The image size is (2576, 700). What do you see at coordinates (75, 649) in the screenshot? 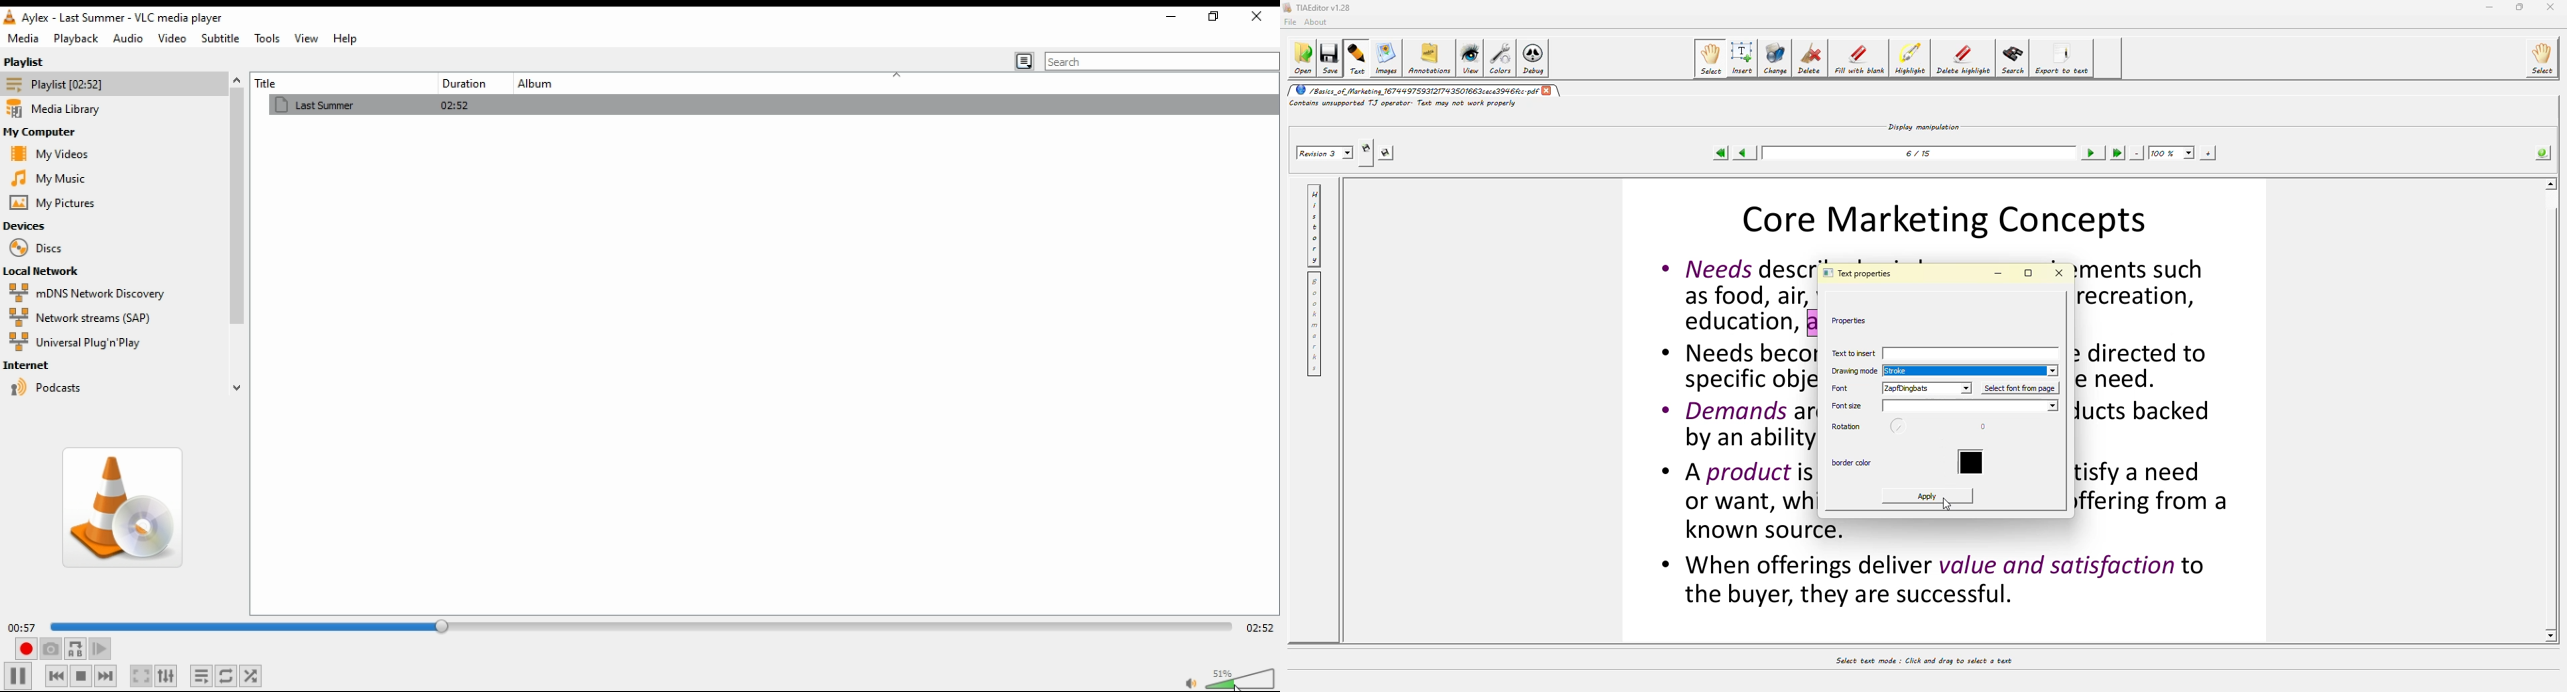
I see `loop between point A and point B continuously` at bounding box center [75, 649].